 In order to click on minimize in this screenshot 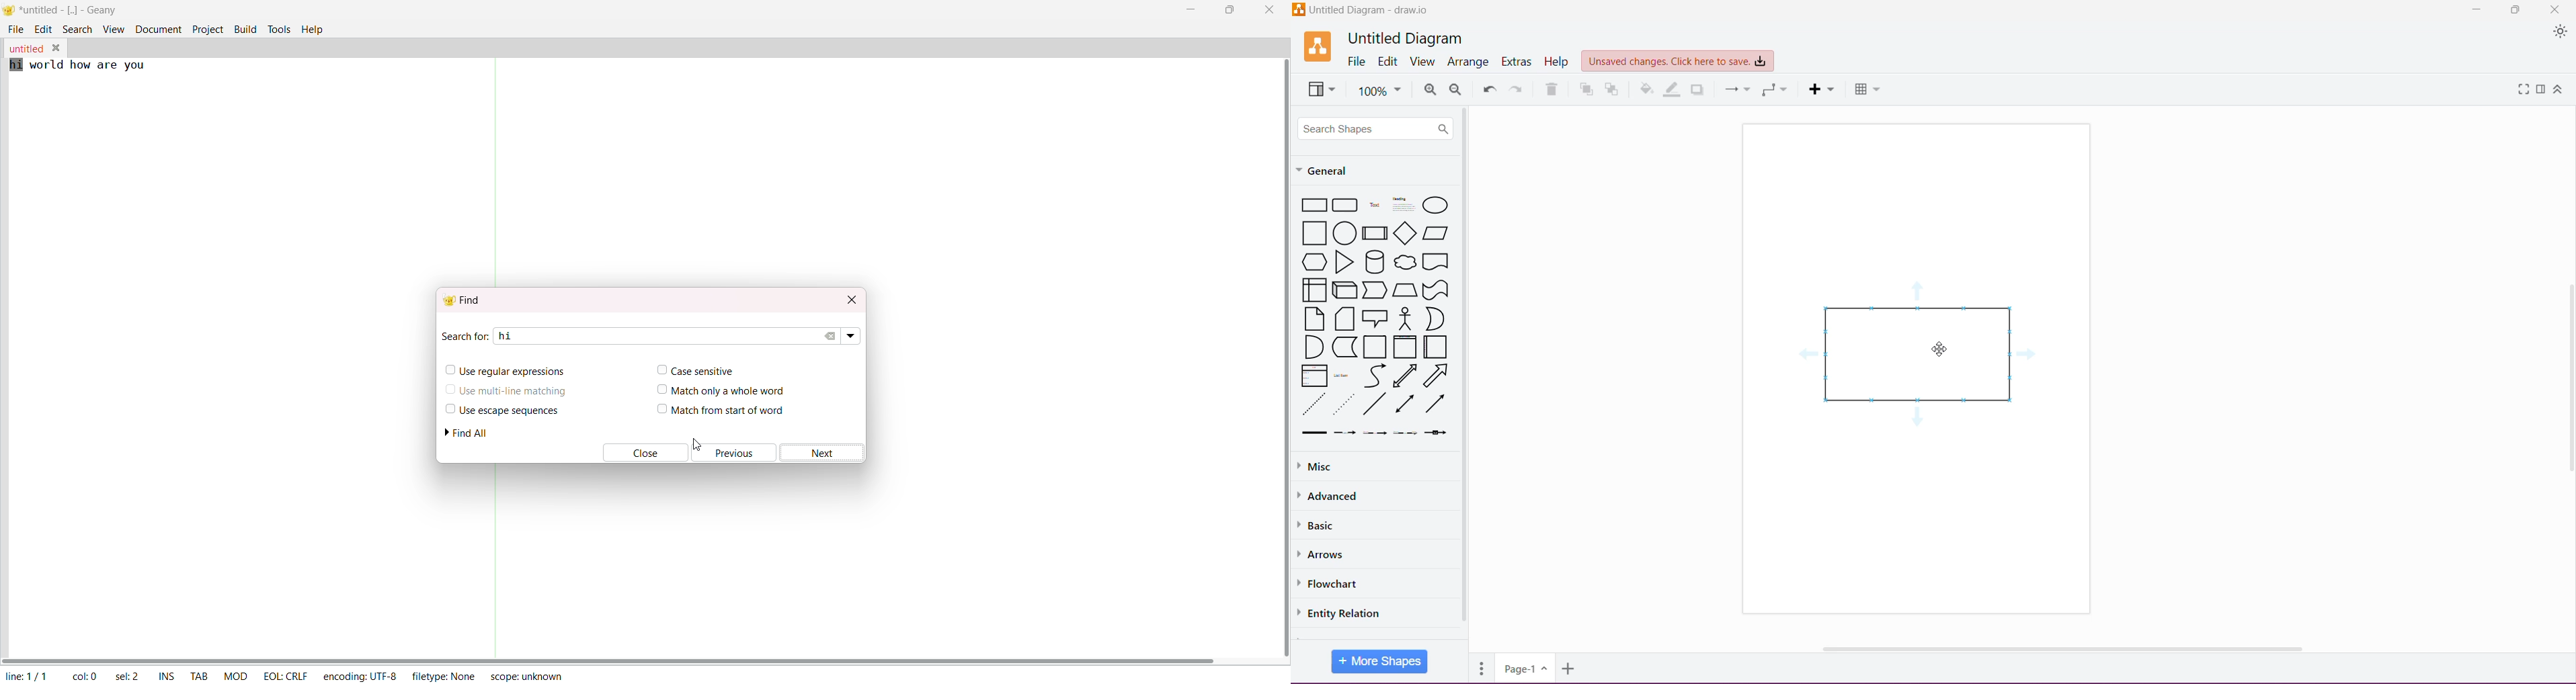, I will do `click(1189, 9)`.